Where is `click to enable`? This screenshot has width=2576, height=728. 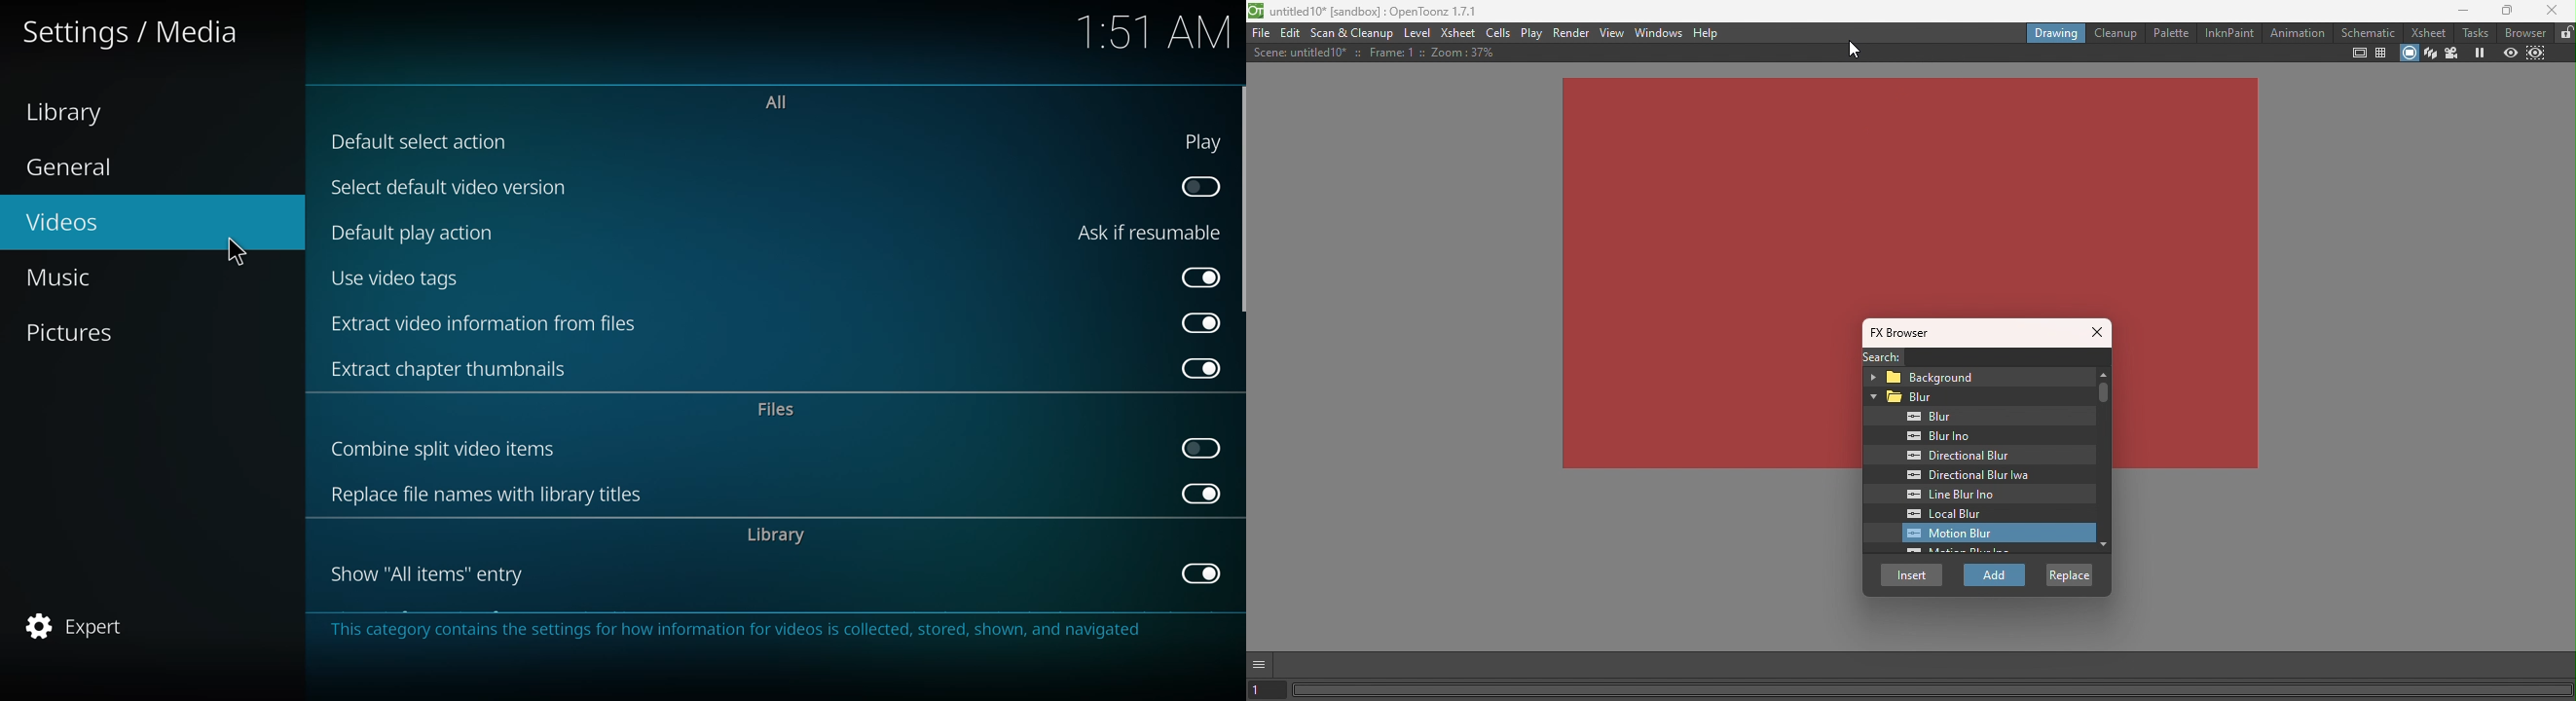
click to enable is located at coordinates (1196, 447).